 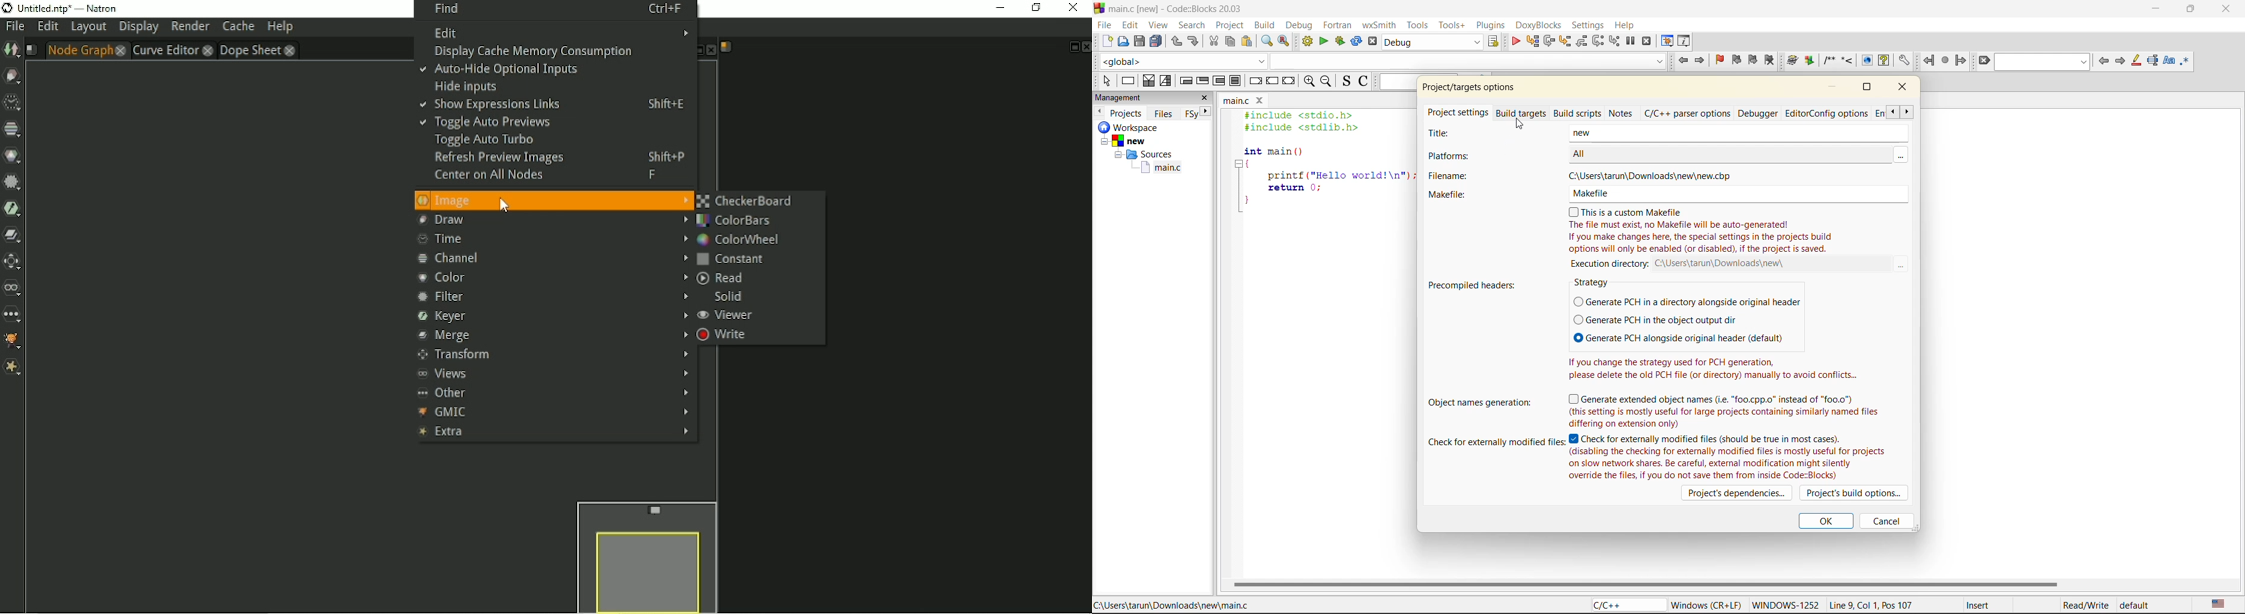 What do you see at coordinates (1272, 82) in the screenshot?
I see `continue instruction` at bounding box center [1272, 82].